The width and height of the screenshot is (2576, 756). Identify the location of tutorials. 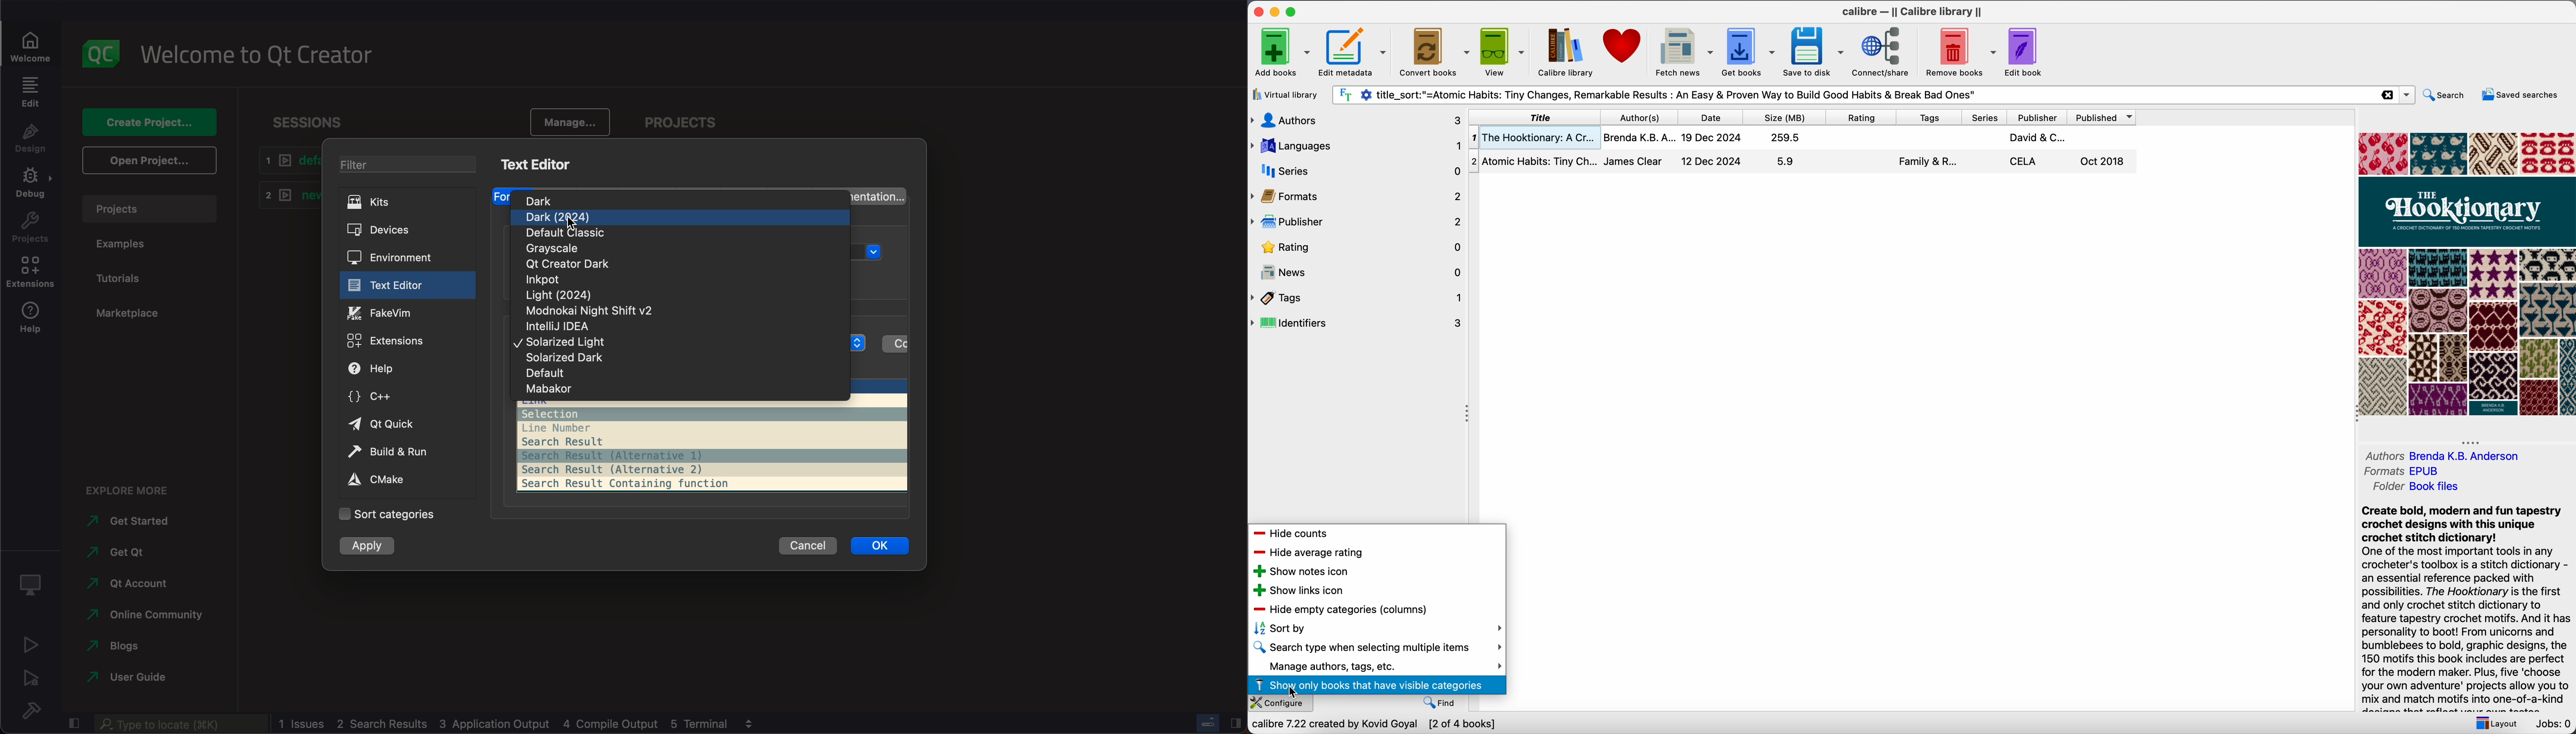
(123, 280).